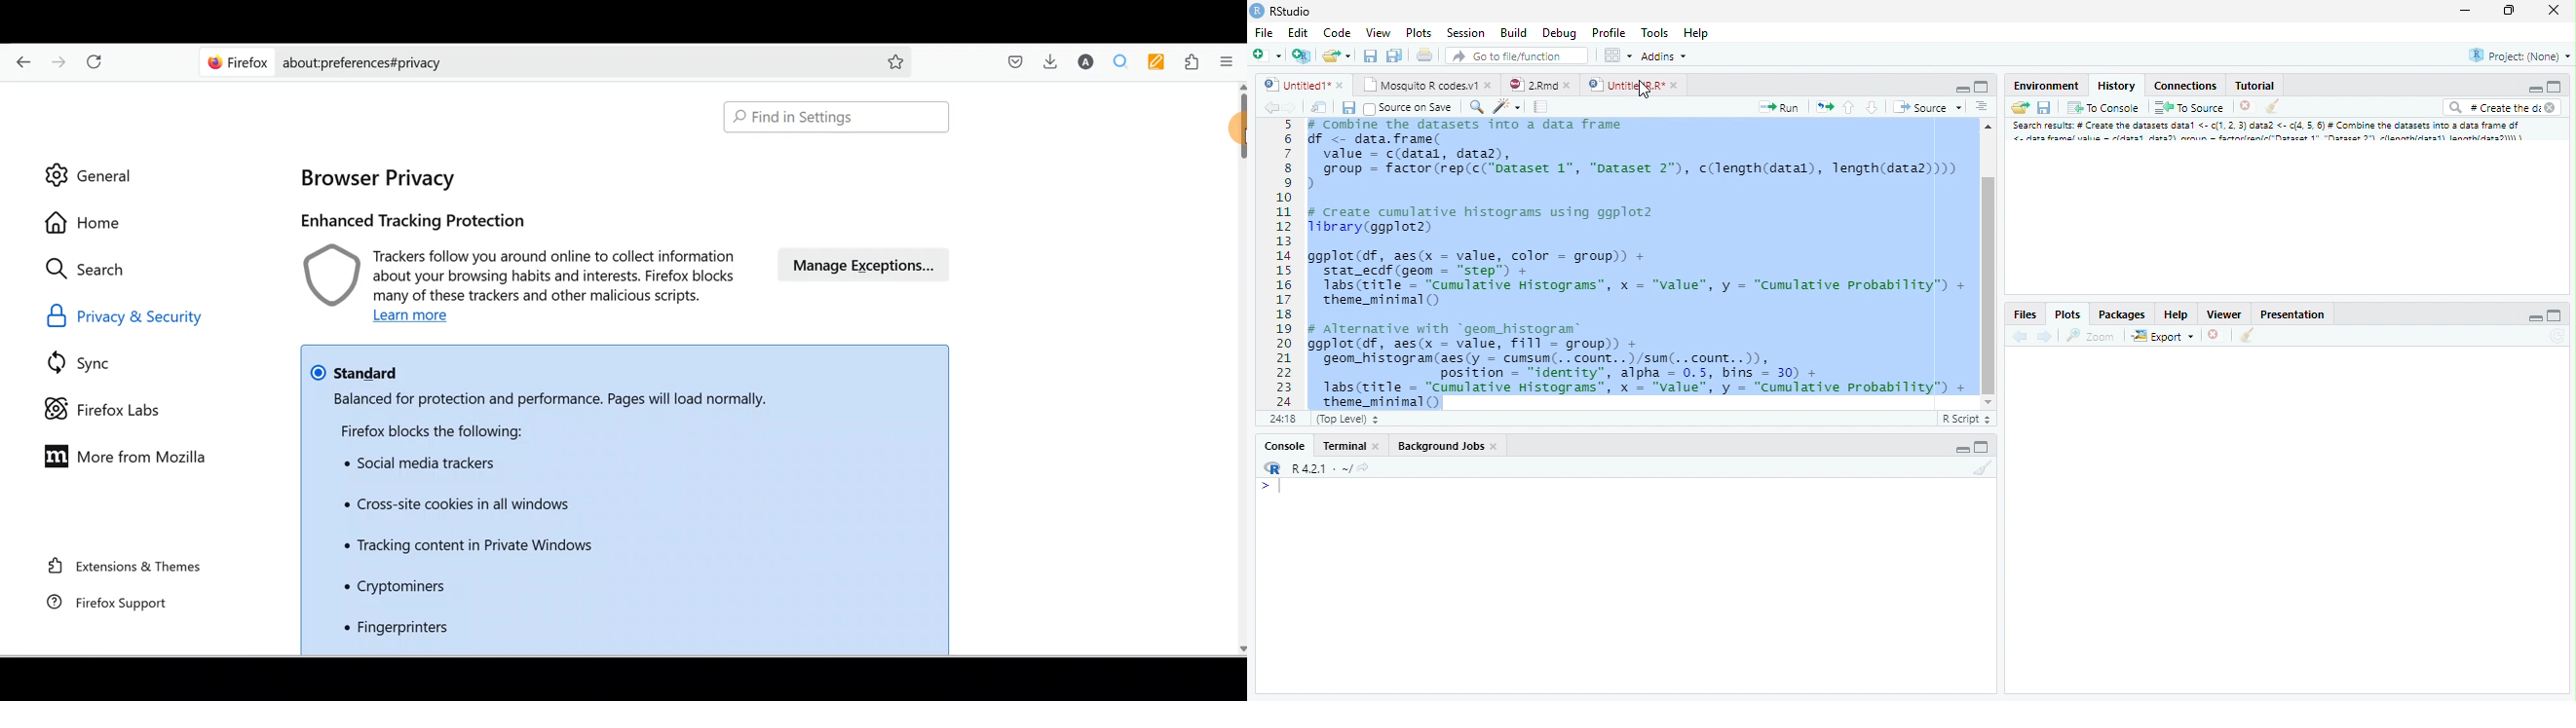 The height and width of the screenshot is (728, 2576). I want to click on Connections, so click(2186, 86).